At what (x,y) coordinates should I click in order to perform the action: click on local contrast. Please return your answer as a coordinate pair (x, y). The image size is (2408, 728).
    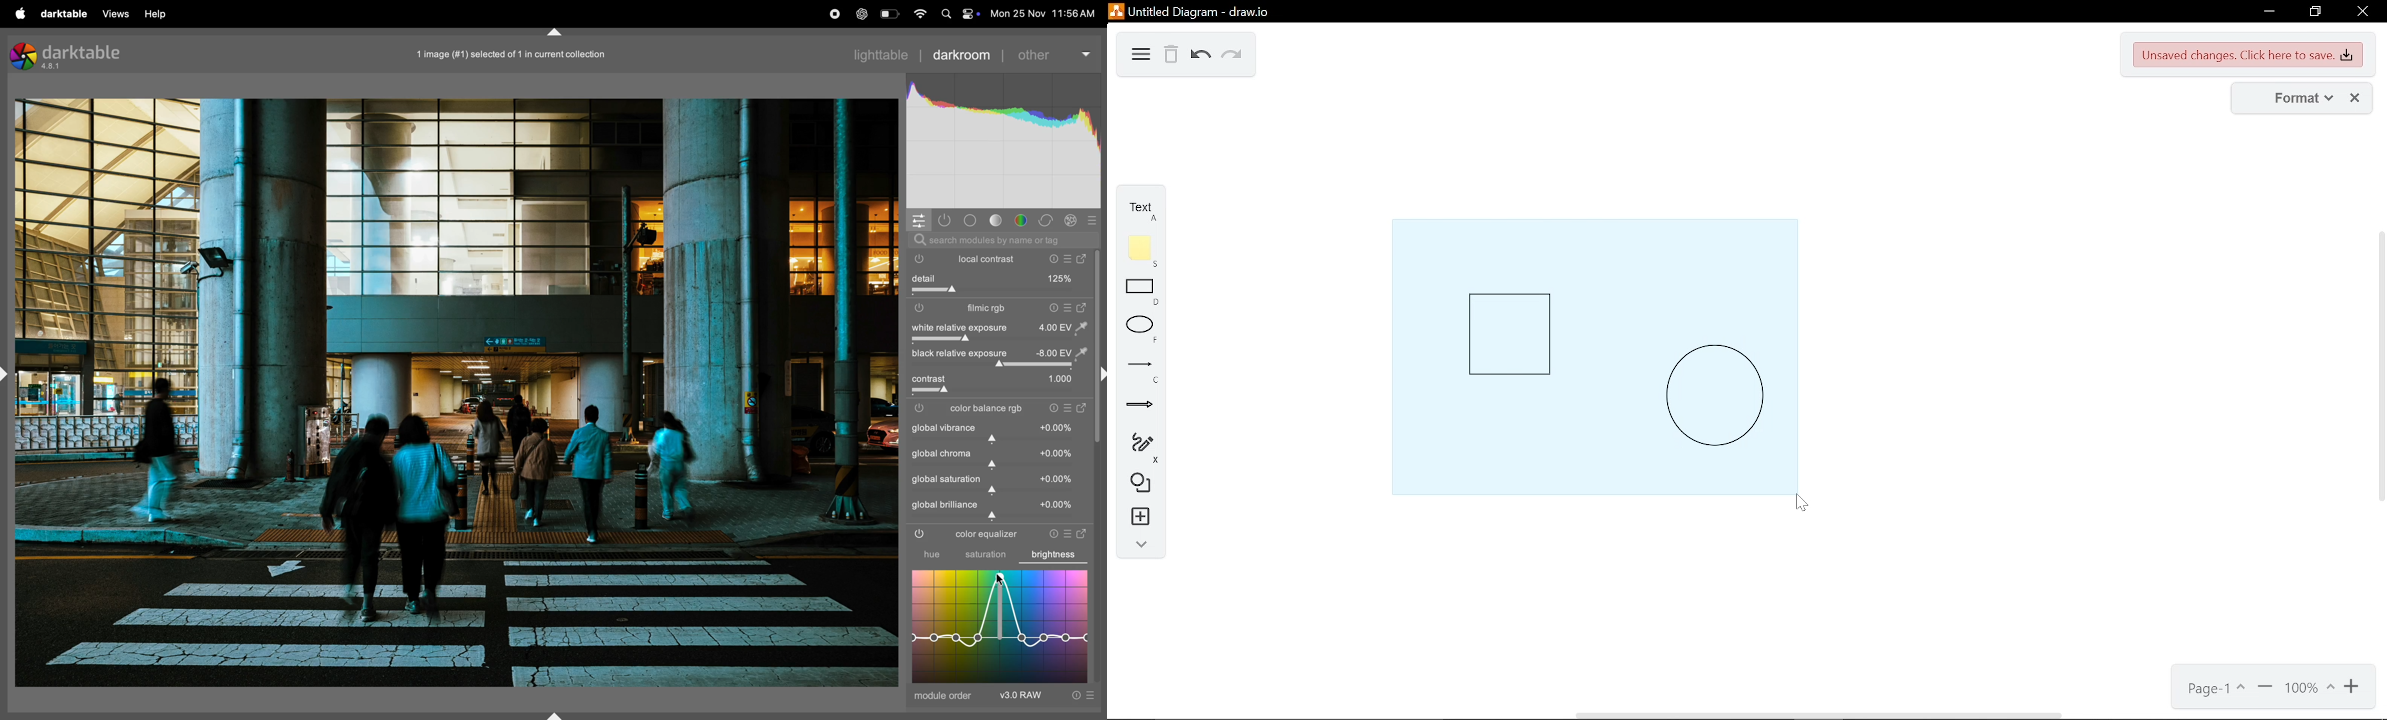
    Looking at the image, I should click on (1024, 258).